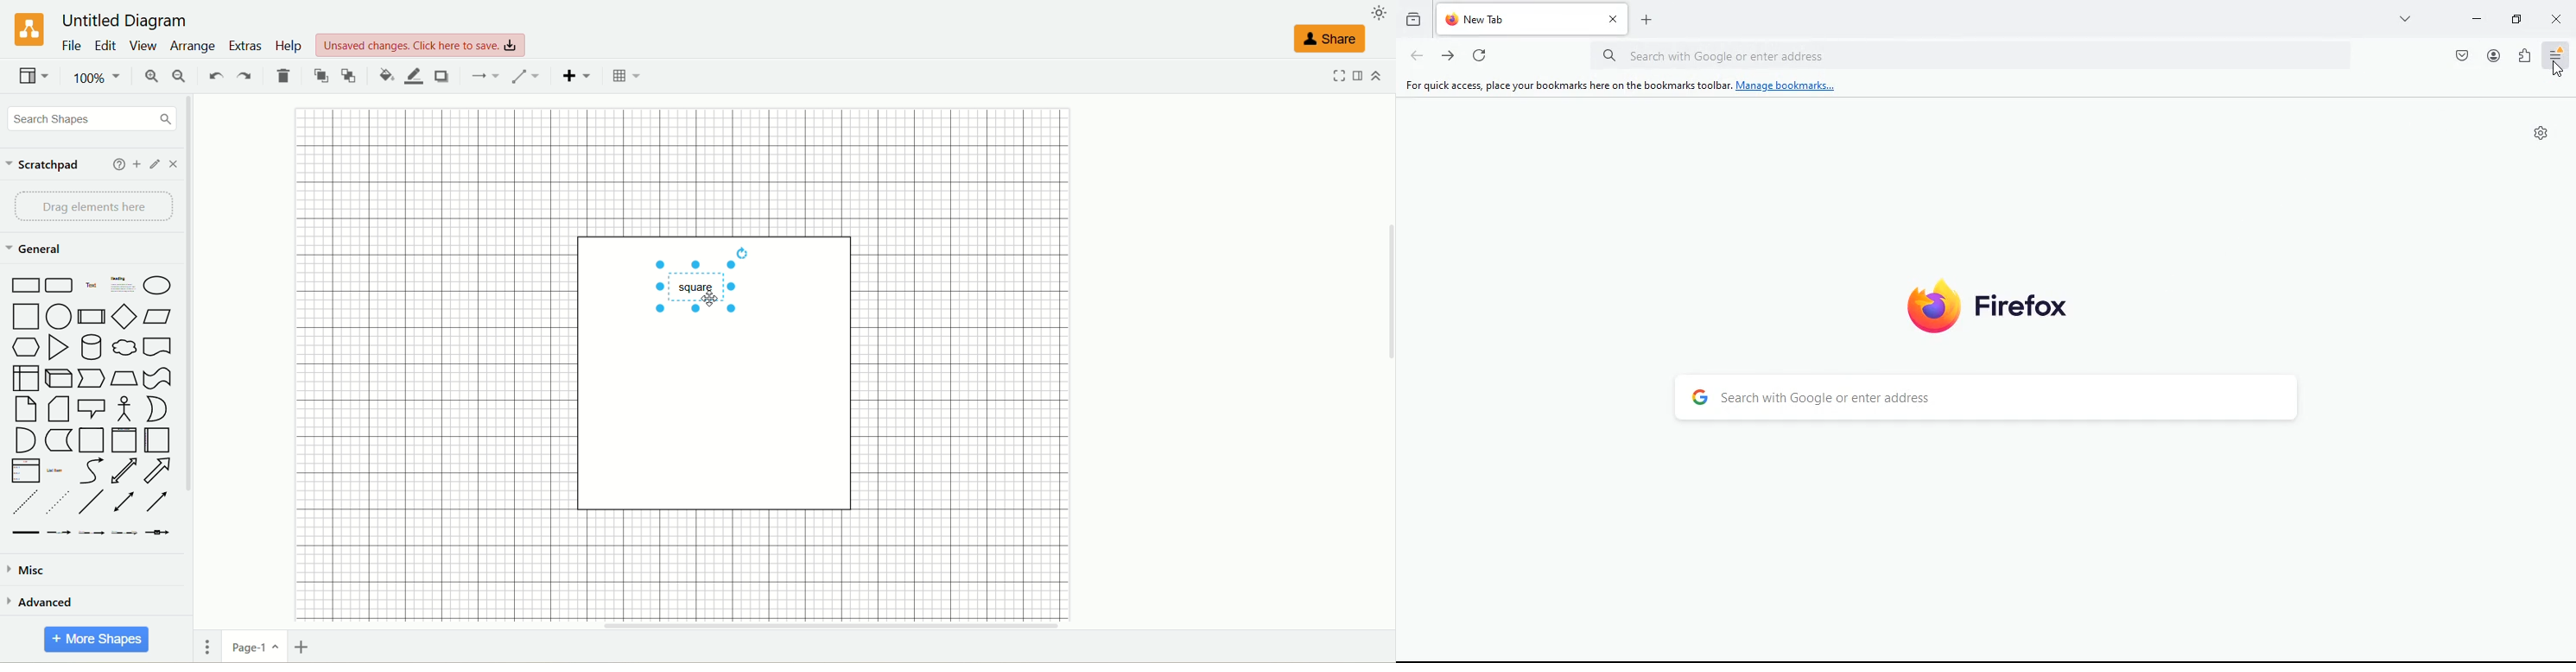  Describe the element at coordinates (2557, 55) in the screenshot. I see `menu` at that location.